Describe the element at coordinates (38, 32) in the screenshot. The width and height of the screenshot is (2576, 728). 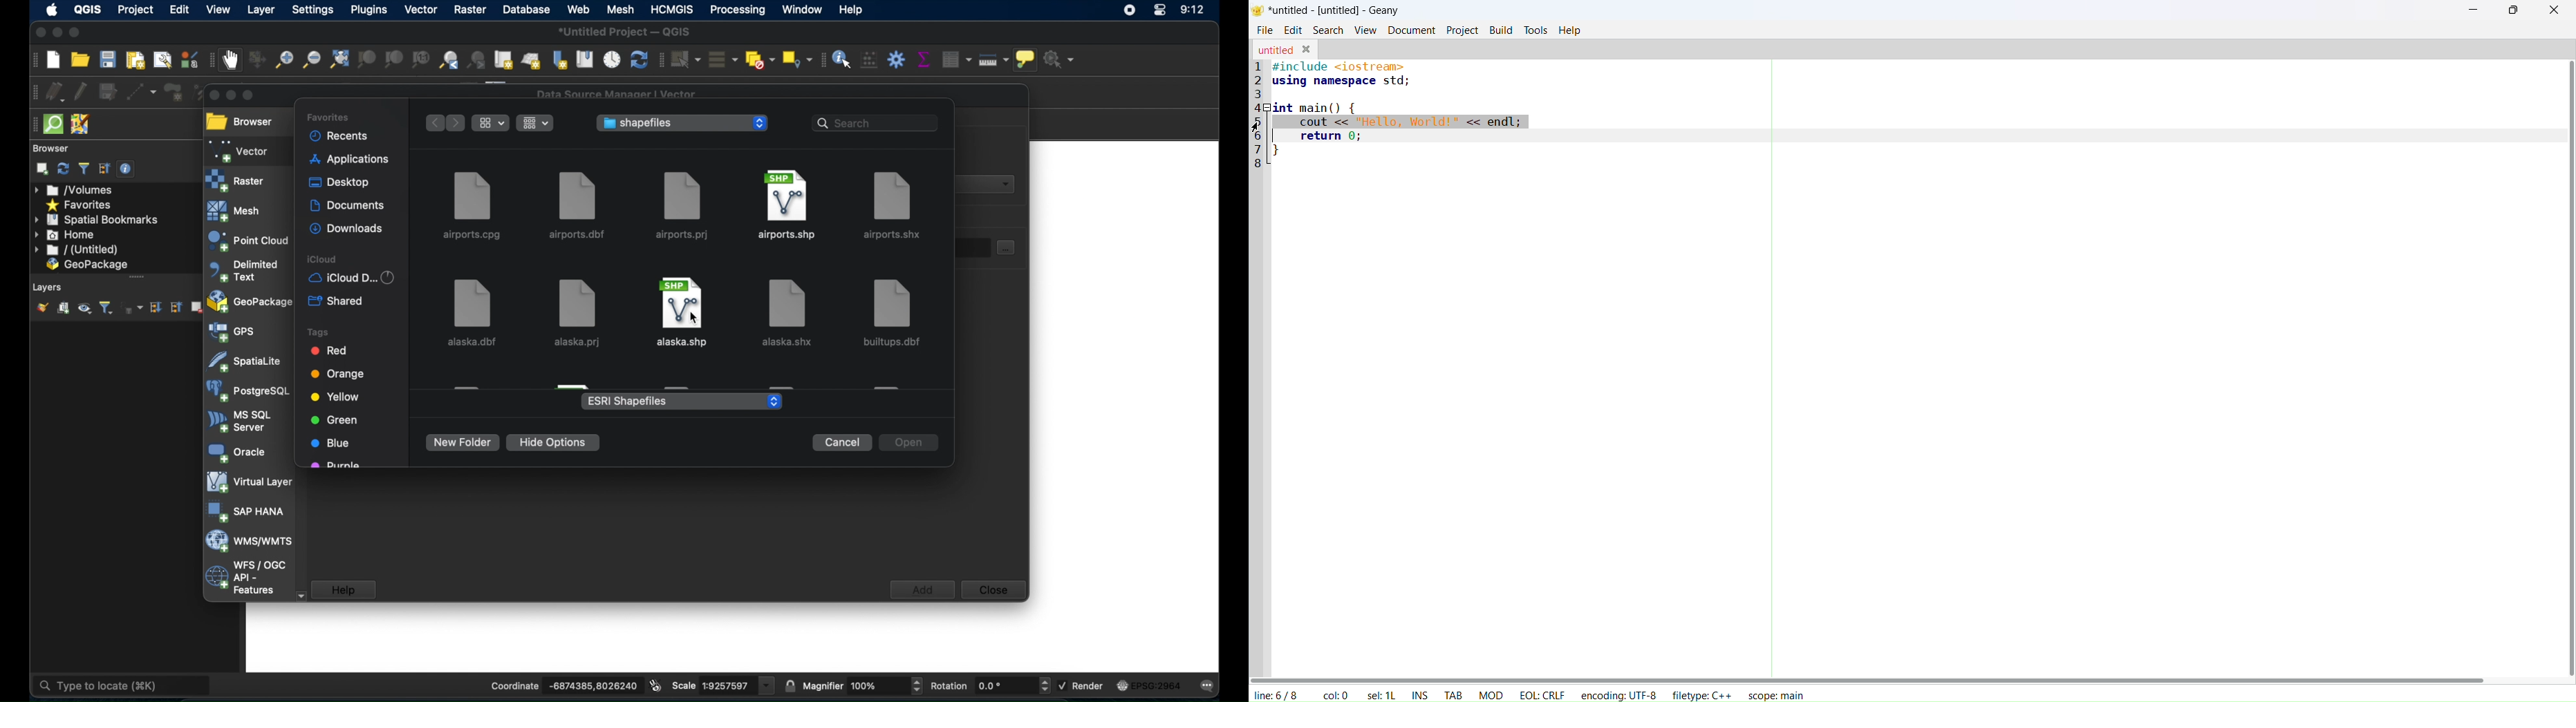
I see `close` at that location.